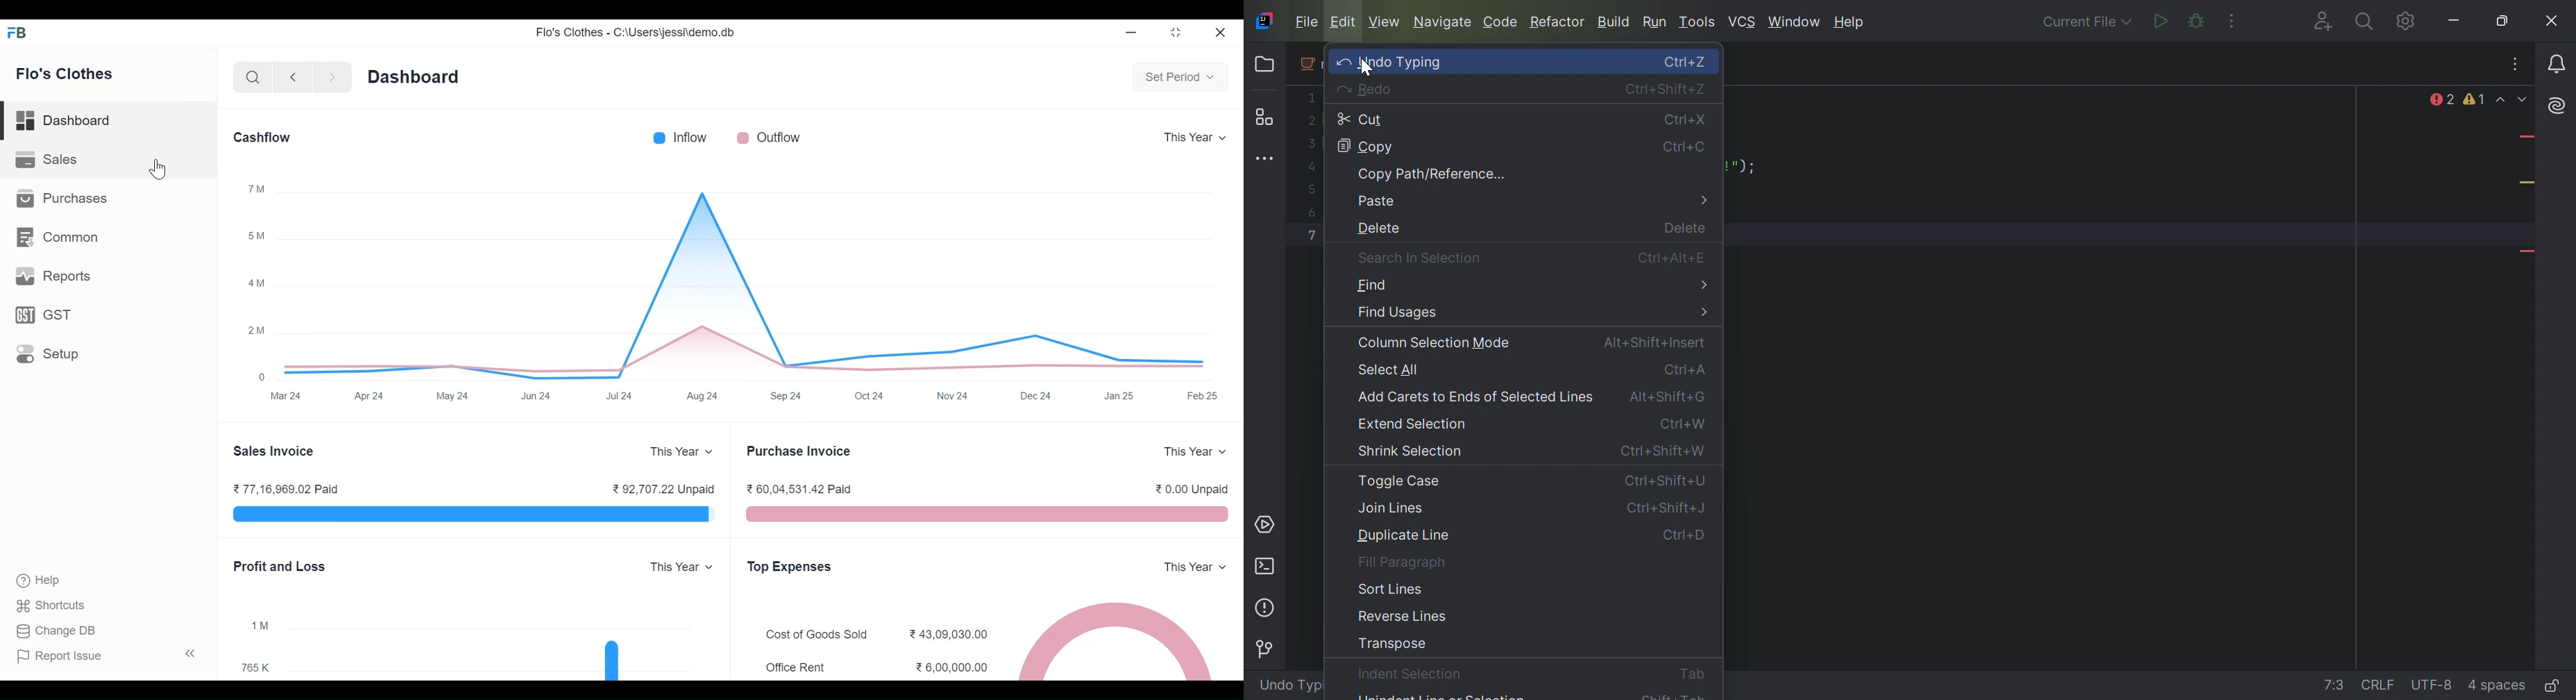 Image resolution: width=2576 pixels, height=700 pixels. What do you see at coordinates (47, 606) in the screenshot?
I see `Shortcuts` at bounding box center [47, 606].